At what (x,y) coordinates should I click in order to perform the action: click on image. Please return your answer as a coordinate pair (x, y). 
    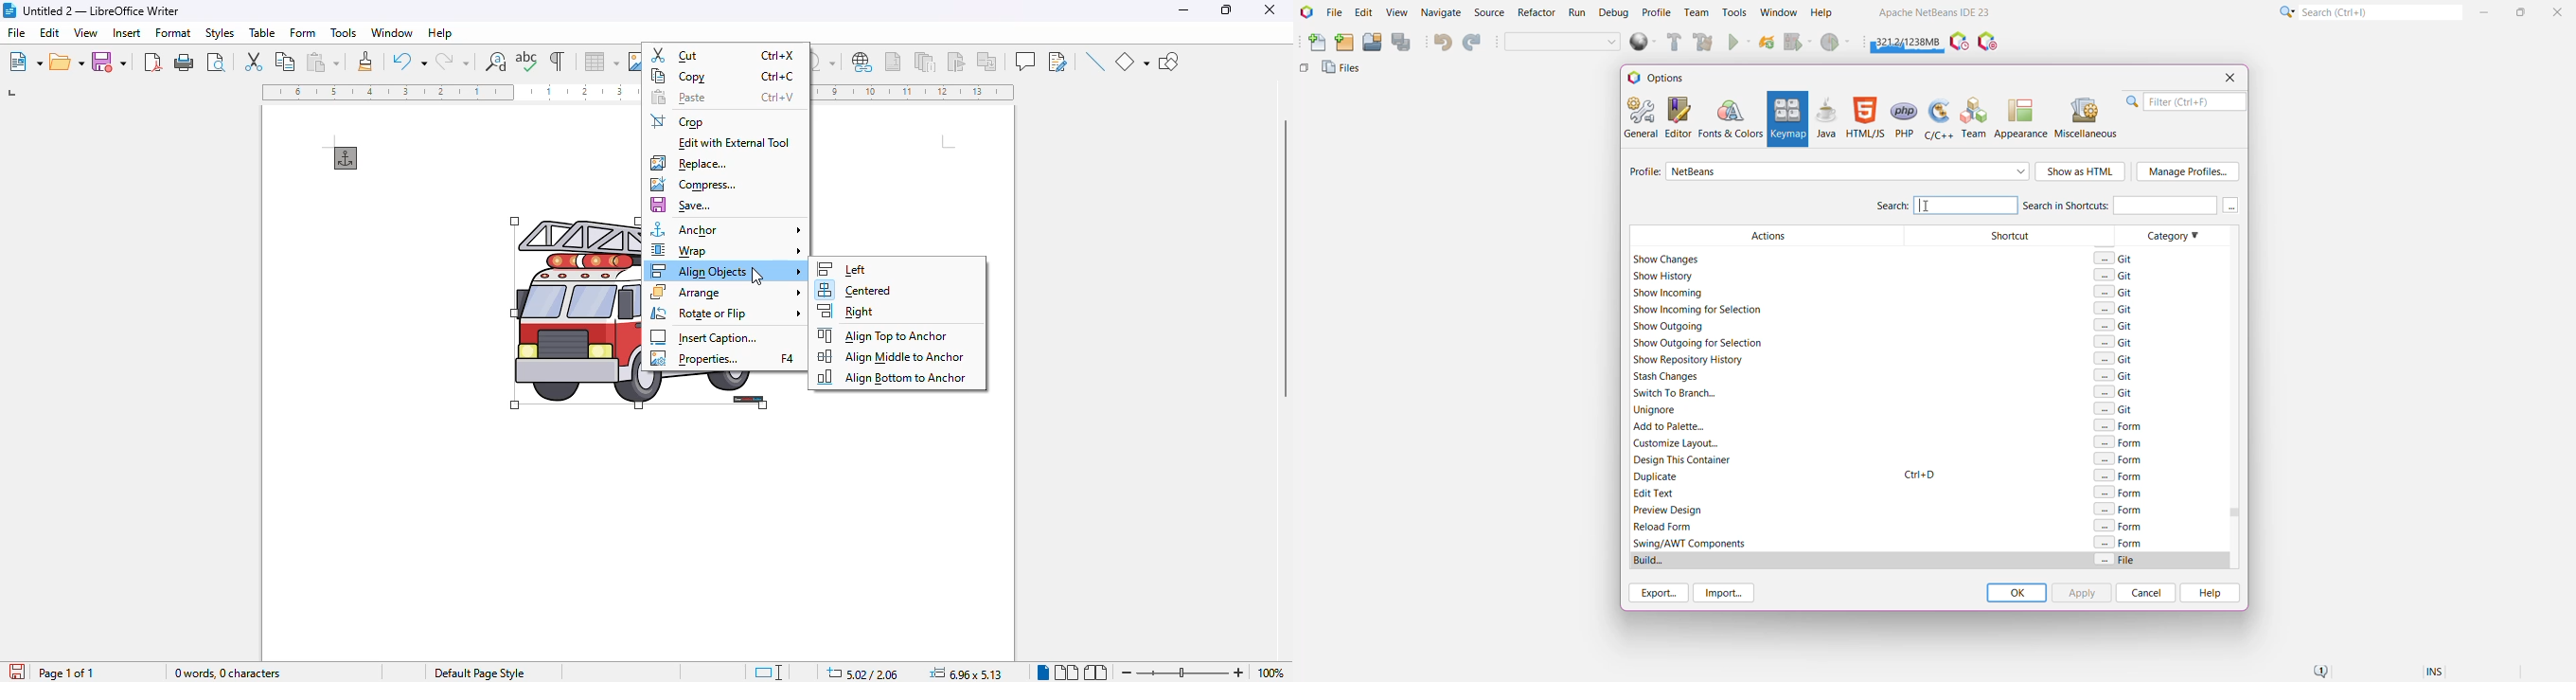
    Looking at the image, I should click on (575, 314).